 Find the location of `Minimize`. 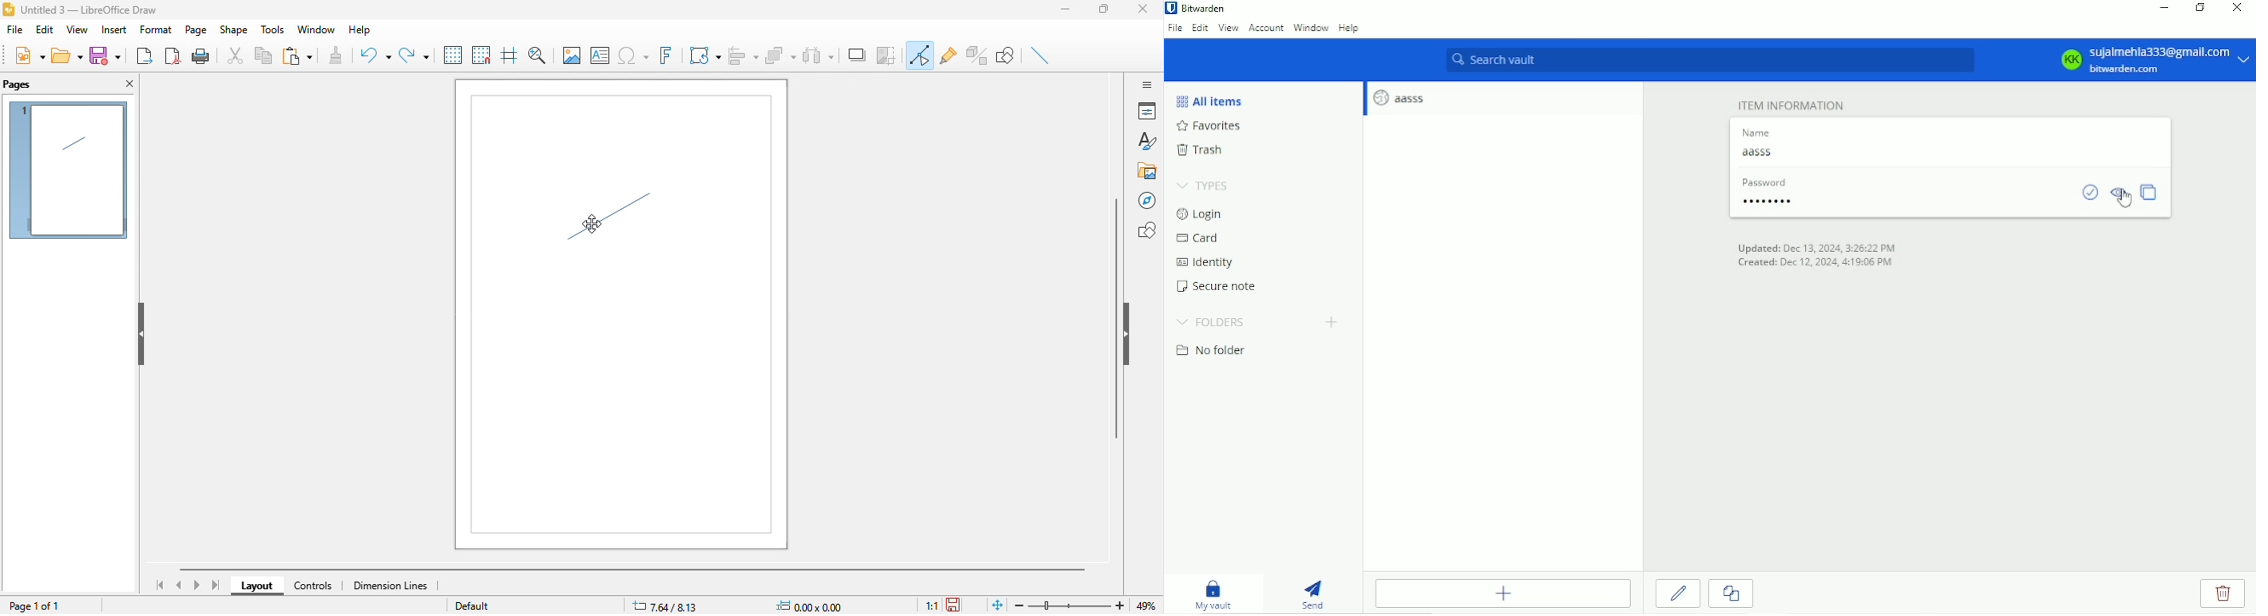

Minimize is located at coordinates (2165, 8).